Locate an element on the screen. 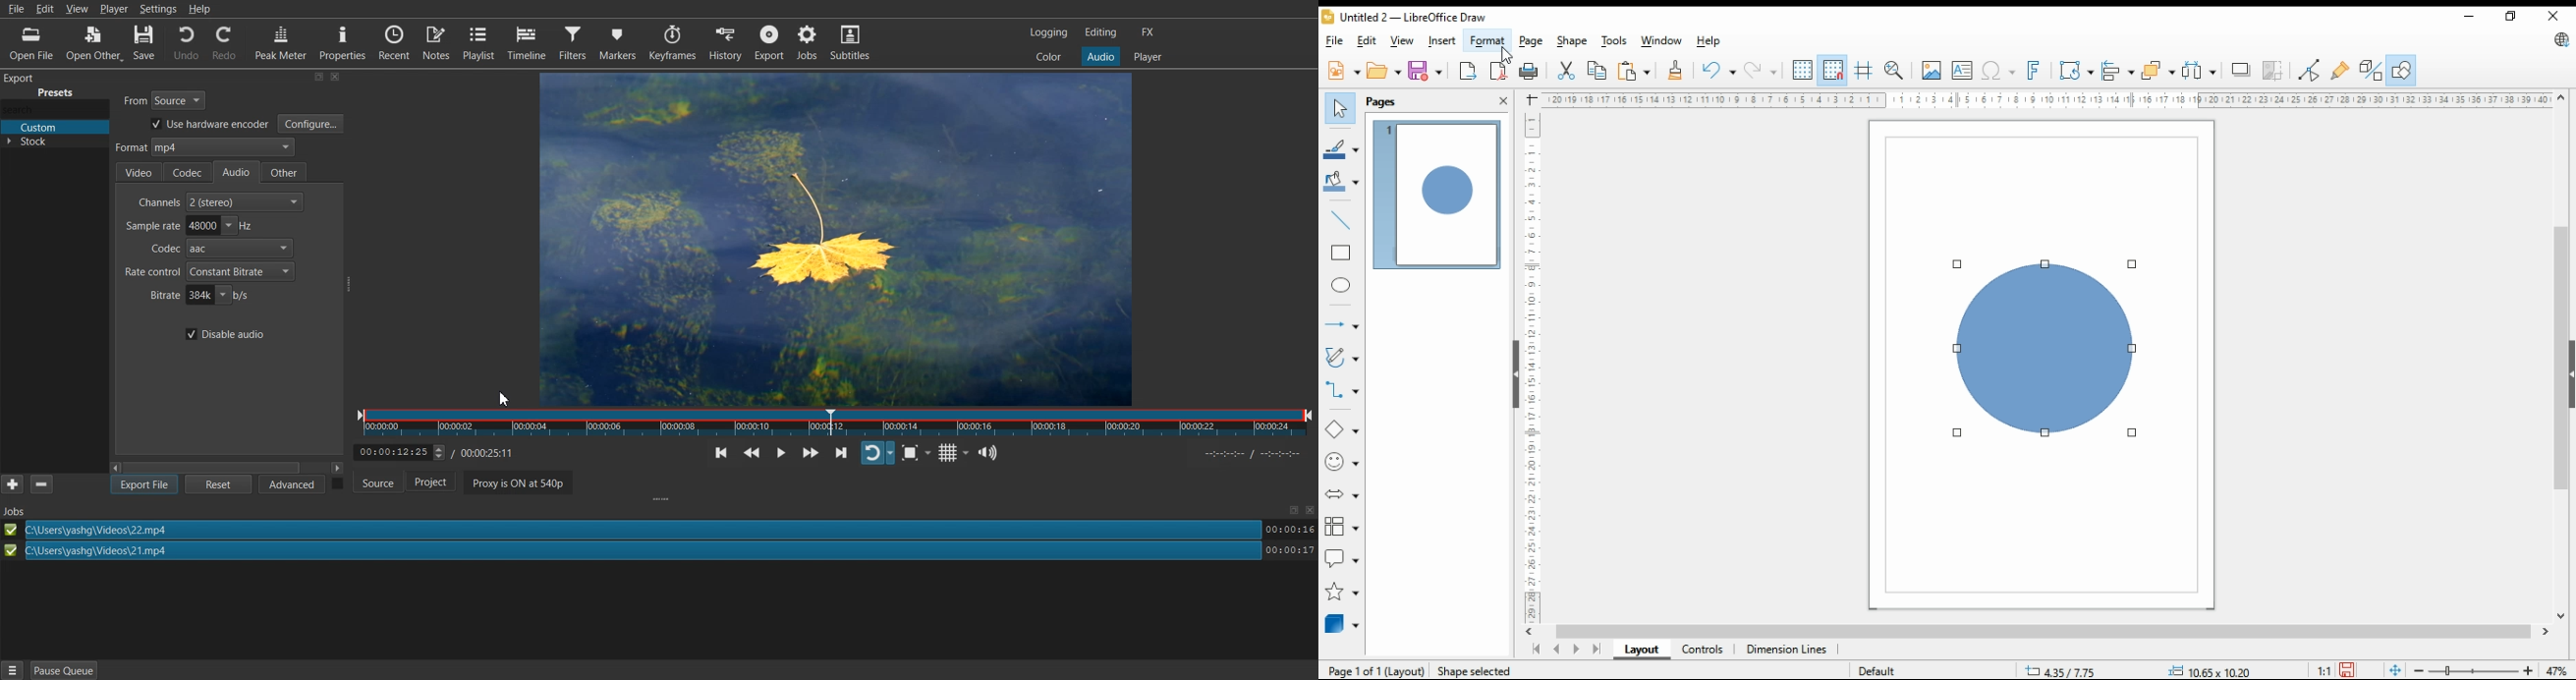 The width and height of the screenshot is (2576, 700). previous page is located at coordinates (1557, 649).